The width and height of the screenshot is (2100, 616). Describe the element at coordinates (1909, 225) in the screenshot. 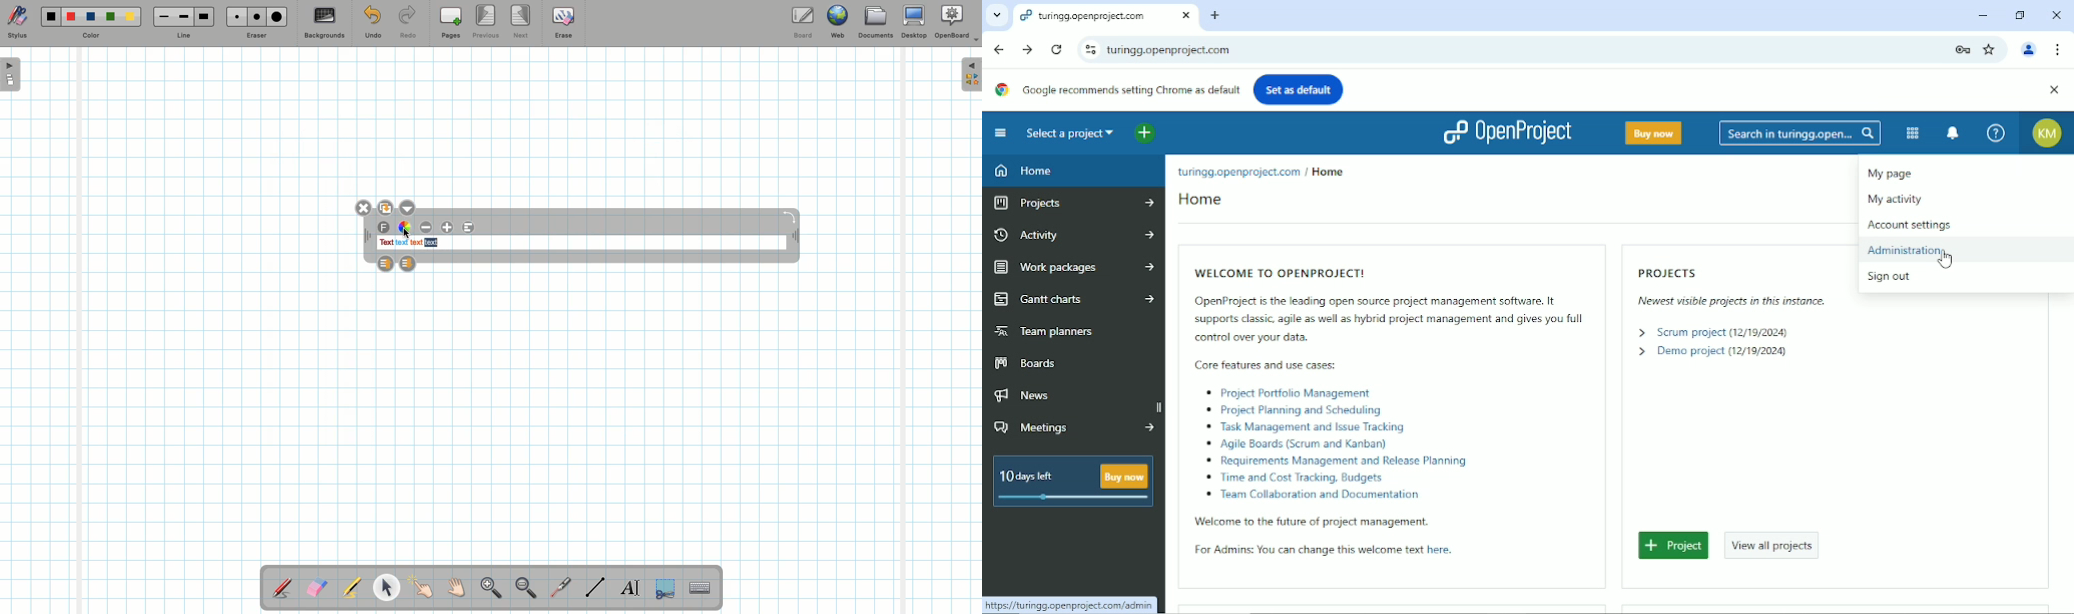

I see `Account settings` at that location.